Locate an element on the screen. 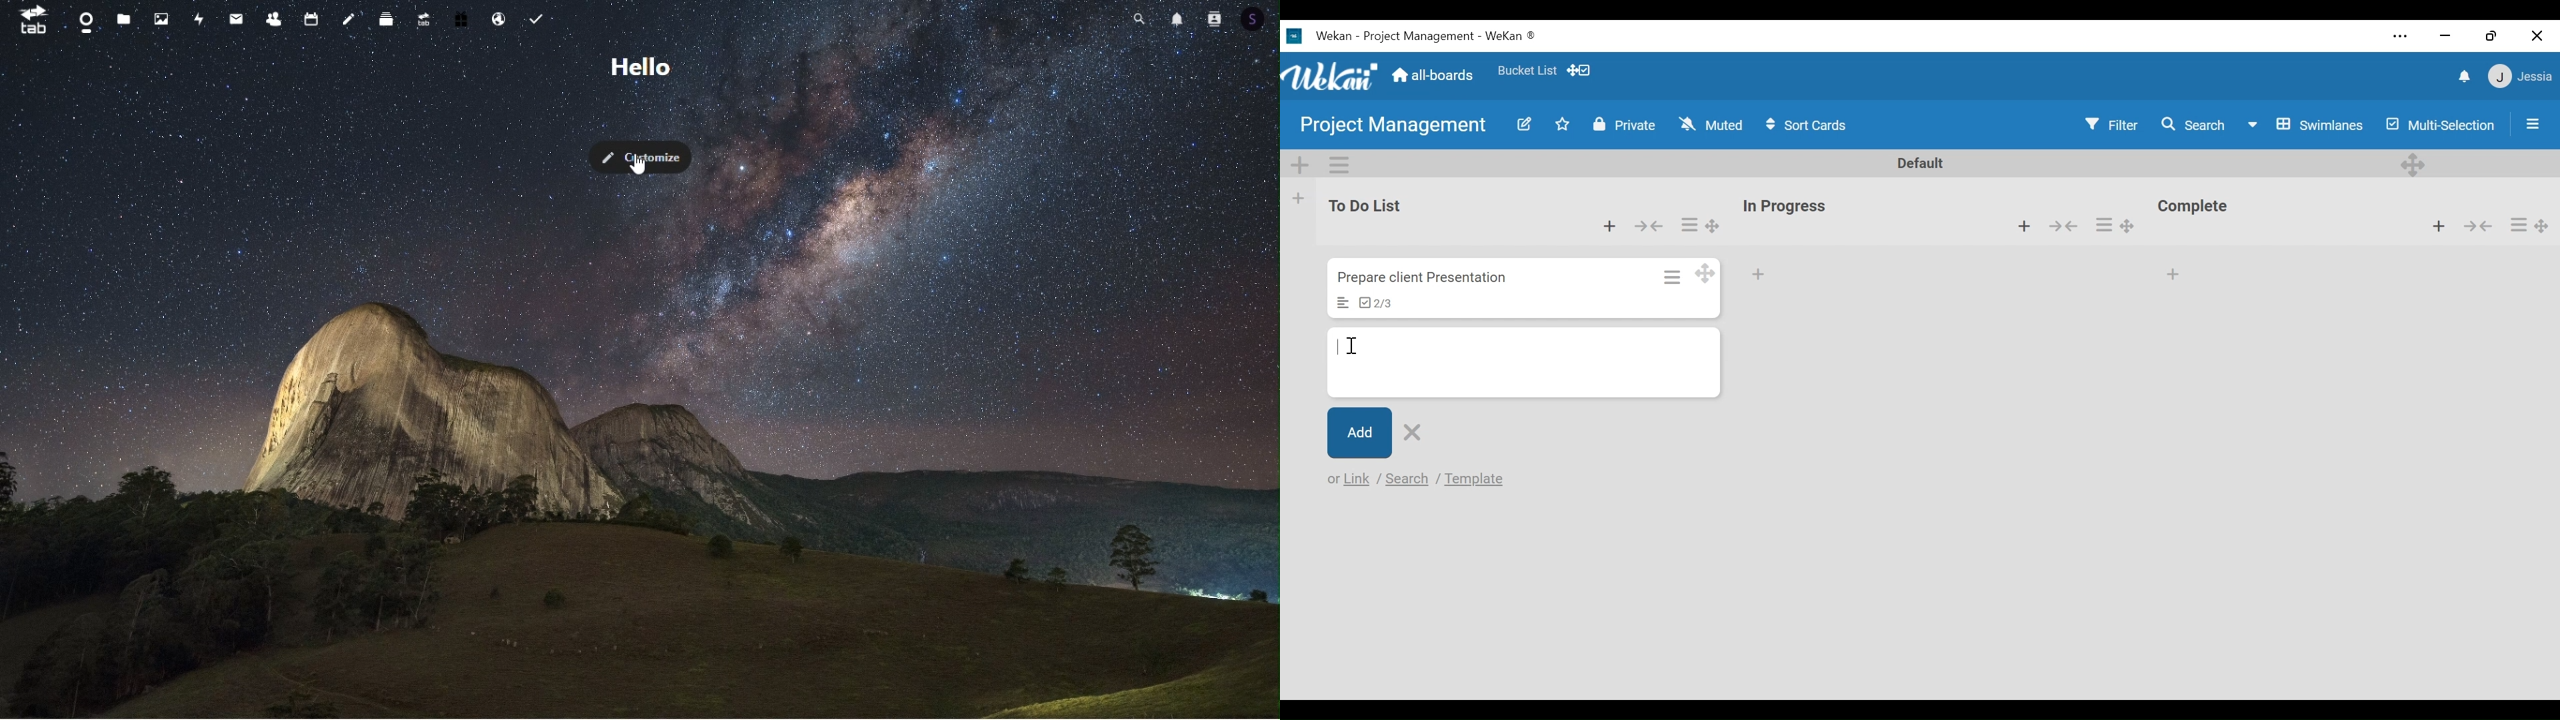 The image size is (2576, 728). Collapse is located at coordinates (2067, 227).